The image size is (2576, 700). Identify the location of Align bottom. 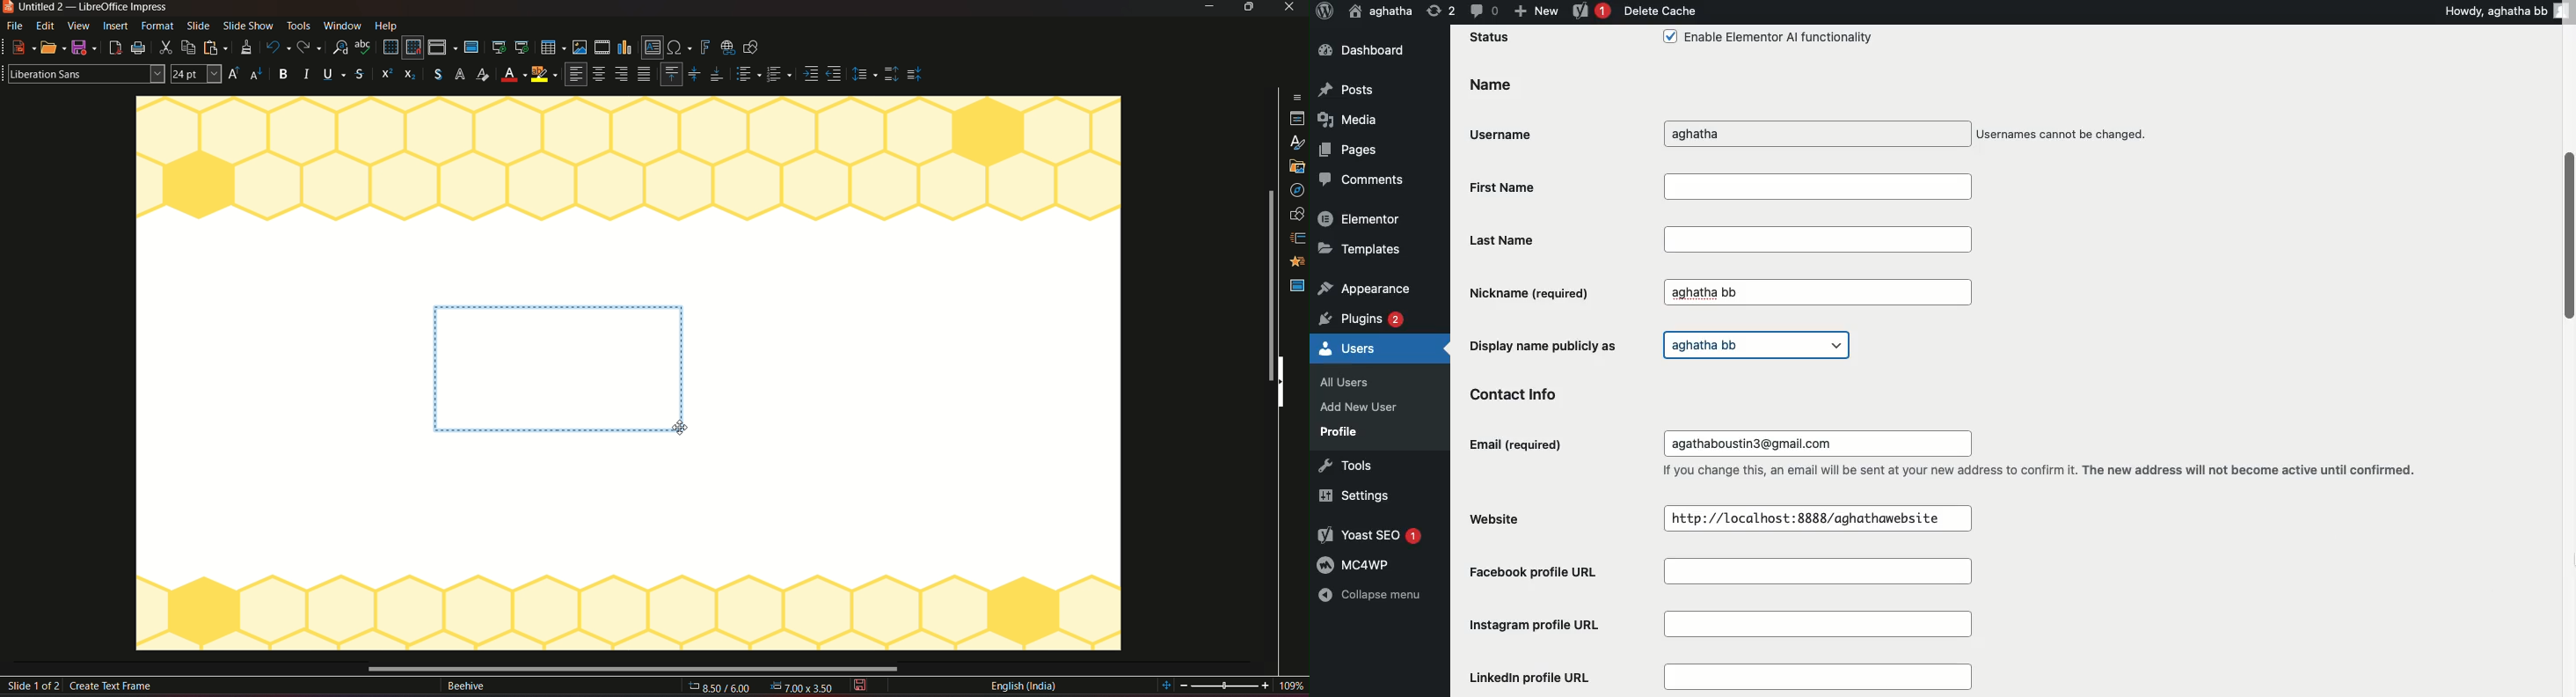
(717, 74).